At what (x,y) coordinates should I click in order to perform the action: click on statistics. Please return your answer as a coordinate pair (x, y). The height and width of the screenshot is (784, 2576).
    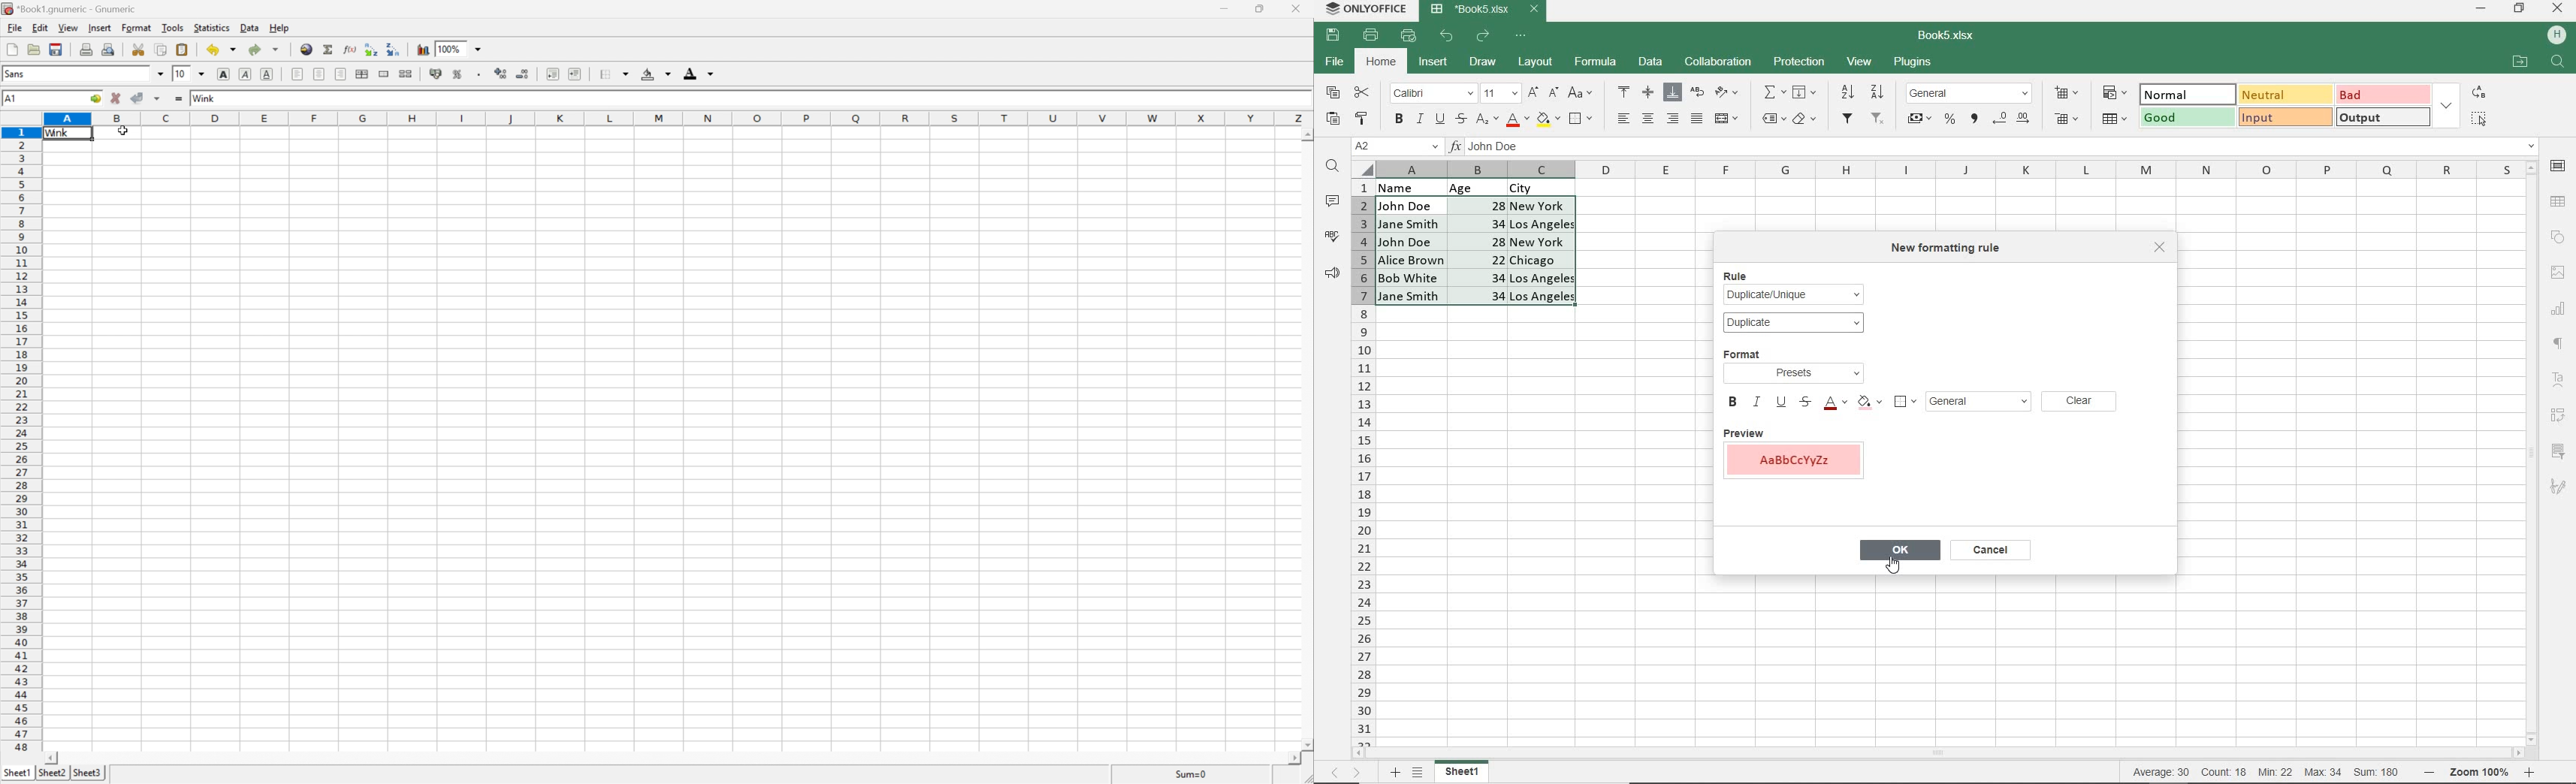
    Looking at the image, I should click on (210, 29).